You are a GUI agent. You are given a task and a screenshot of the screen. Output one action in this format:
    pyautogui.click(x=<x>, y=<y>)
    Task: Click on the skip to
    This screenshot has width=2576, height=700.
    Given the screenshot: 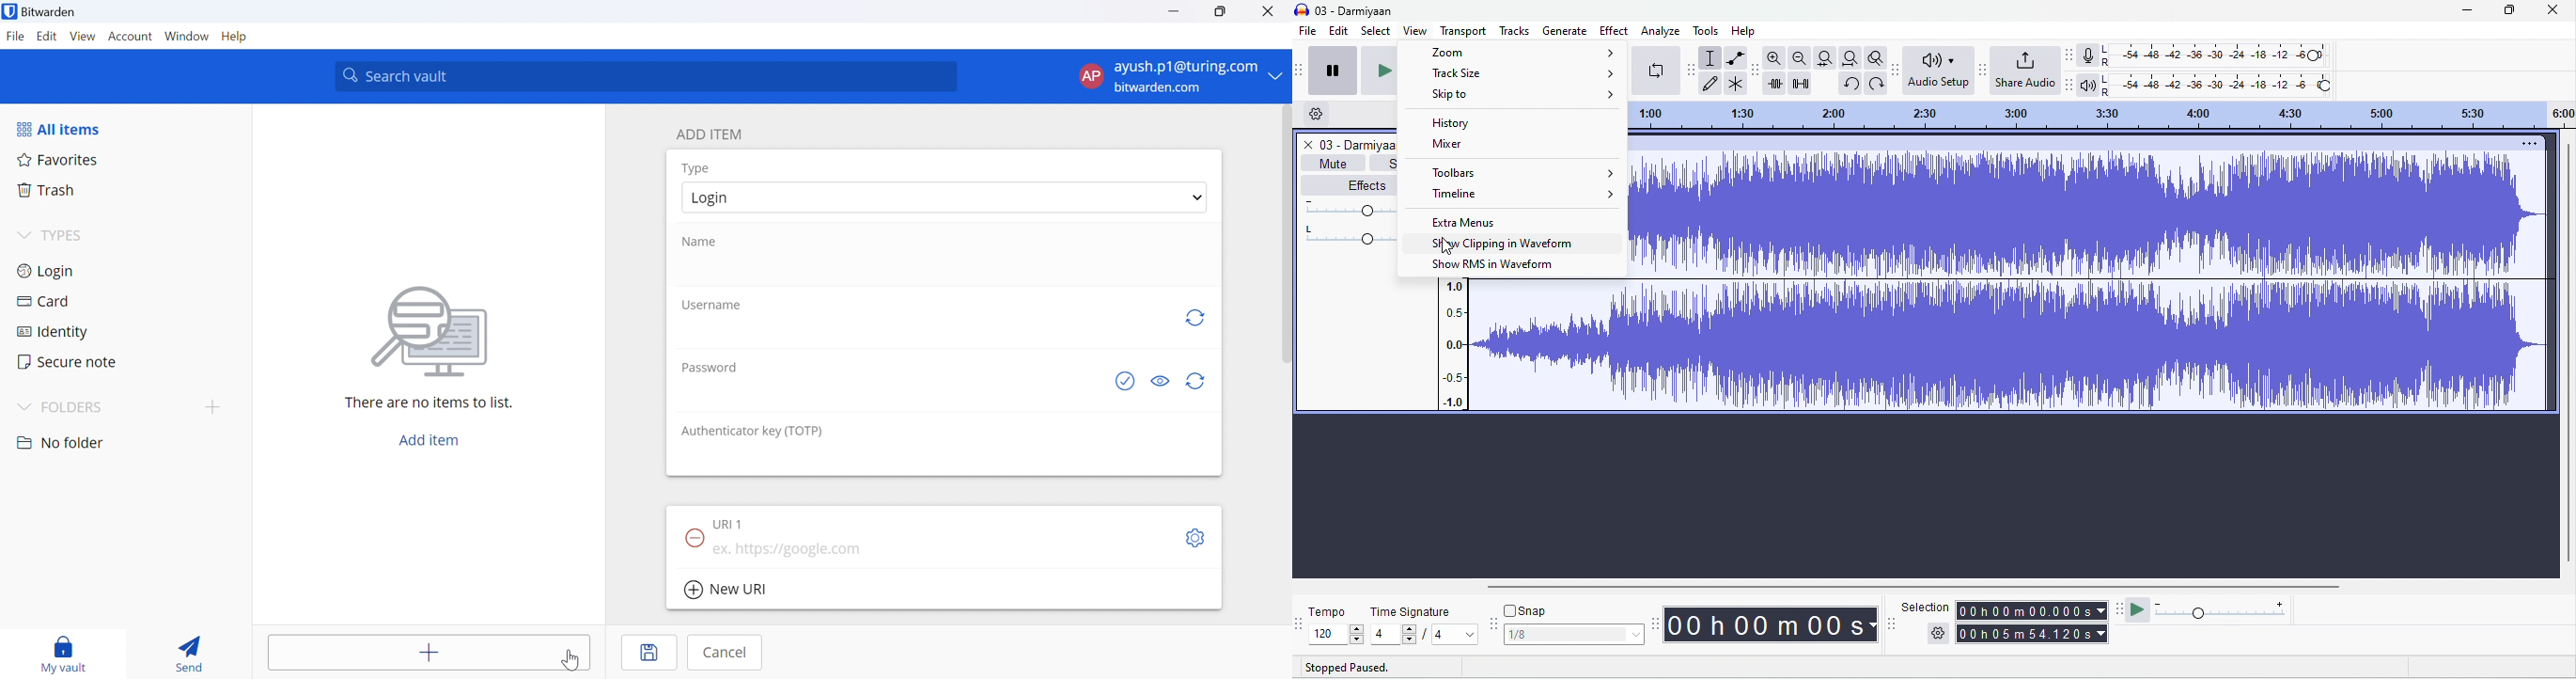 What is the action you would take?
    pyautogui.click(x=1525, y=95)
    